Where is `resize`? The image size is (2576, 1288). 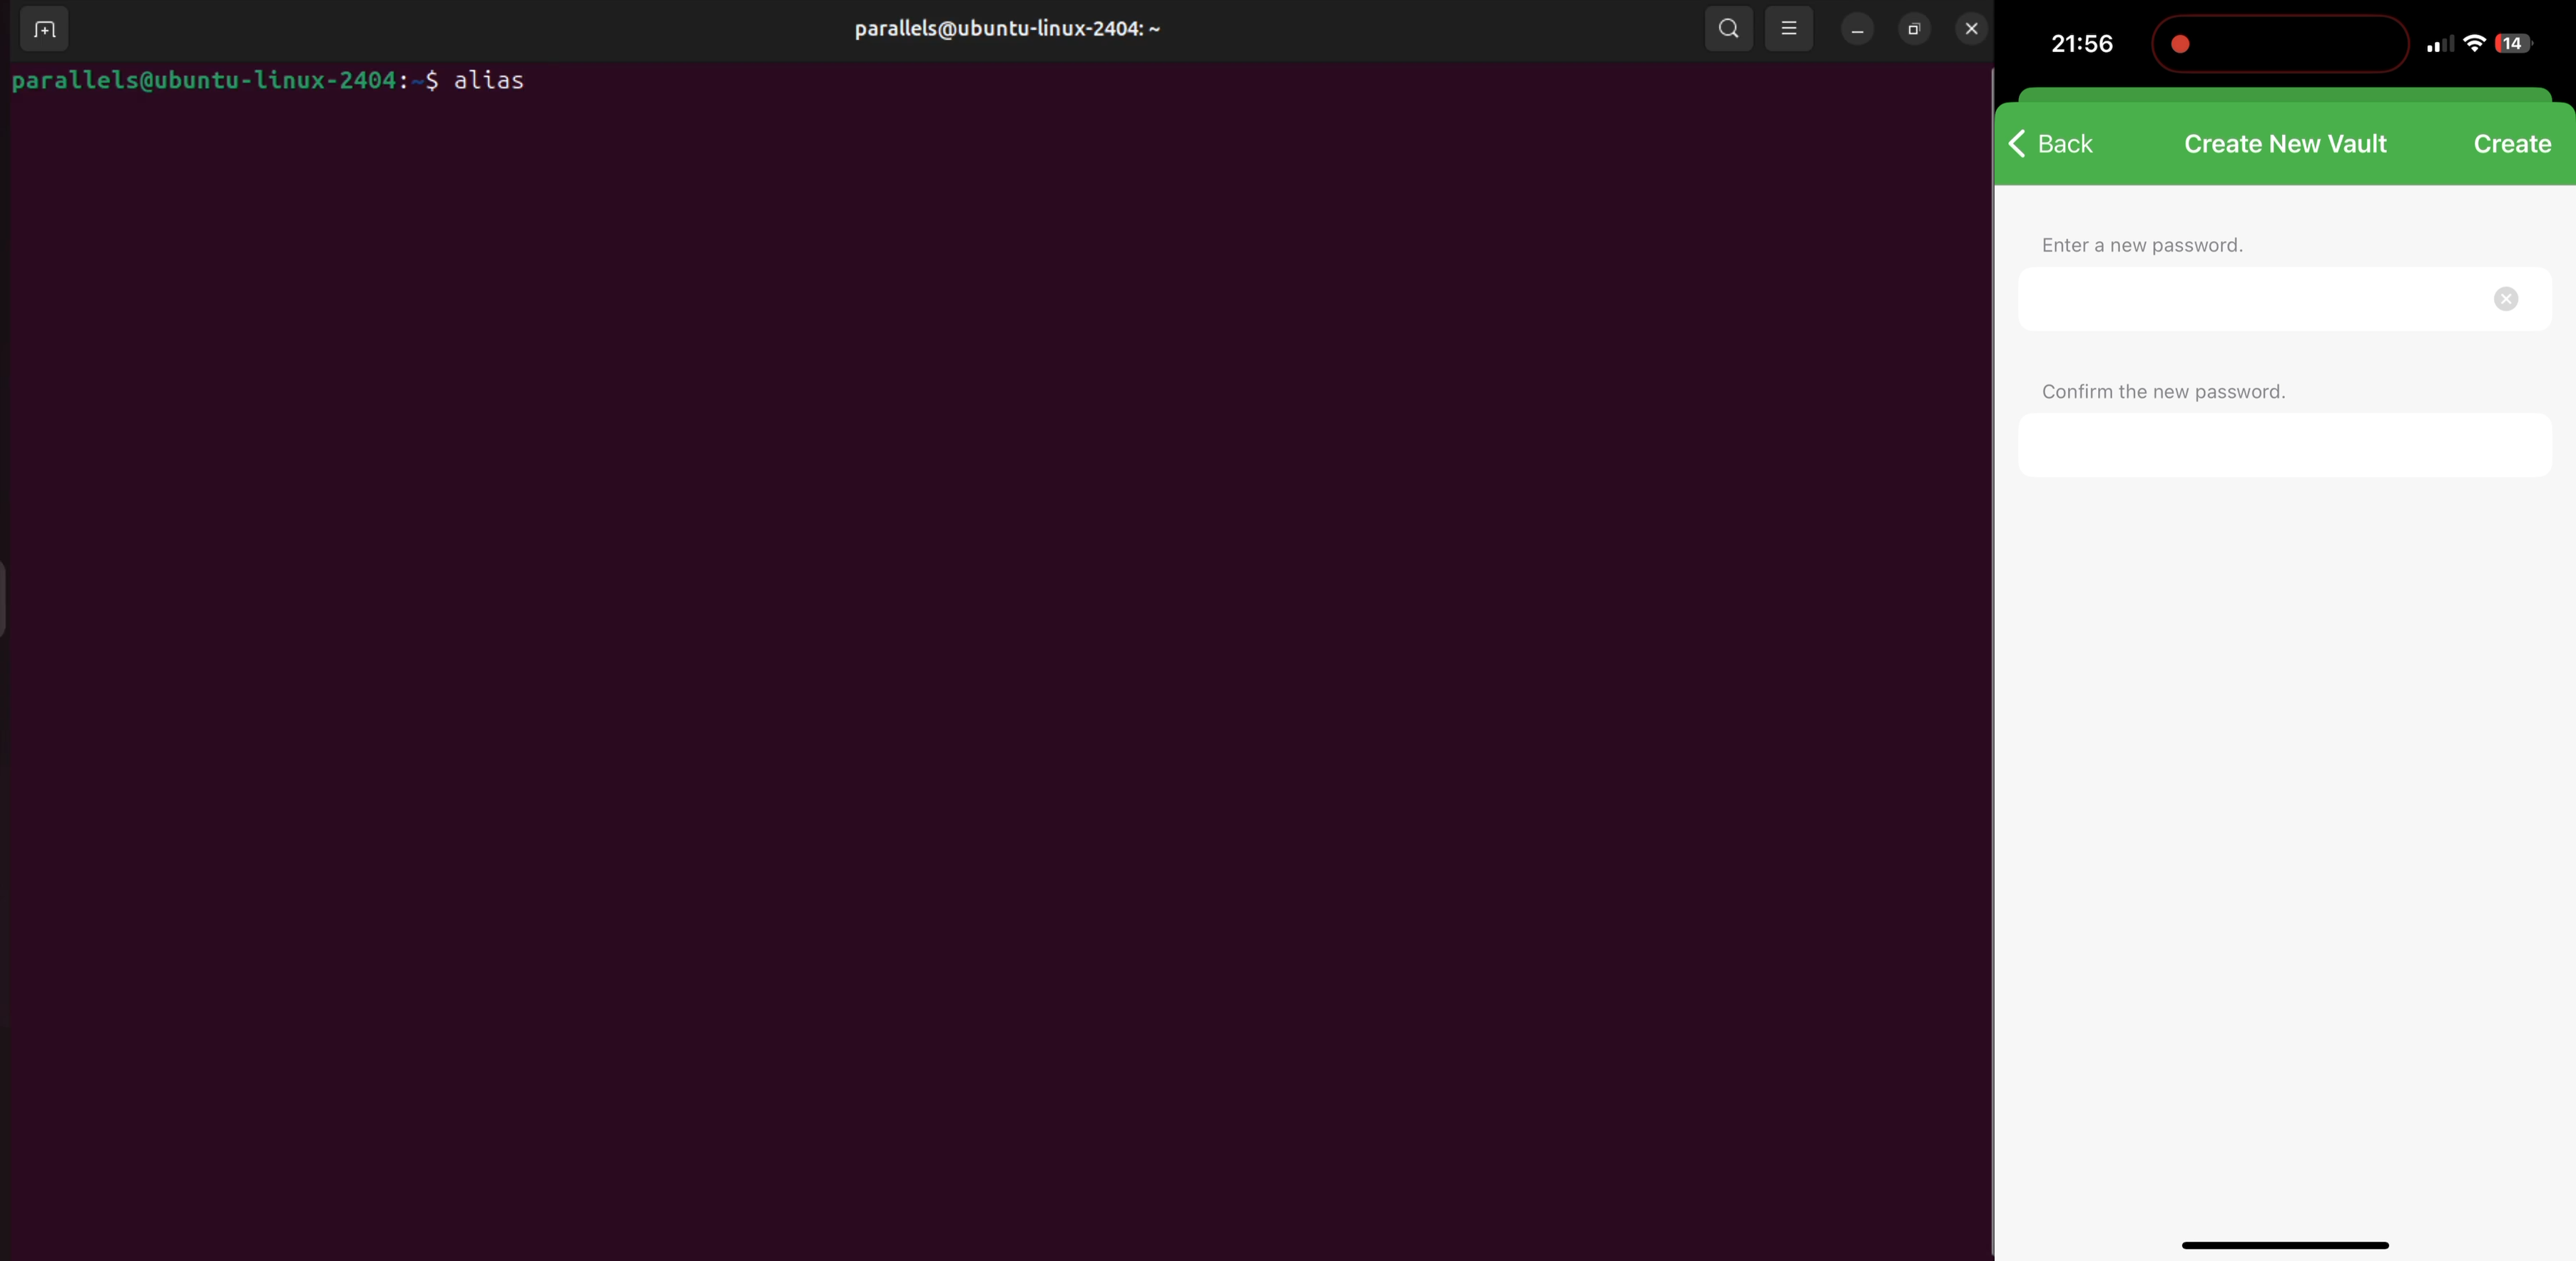 resize is located at coordinates (1914, 28).